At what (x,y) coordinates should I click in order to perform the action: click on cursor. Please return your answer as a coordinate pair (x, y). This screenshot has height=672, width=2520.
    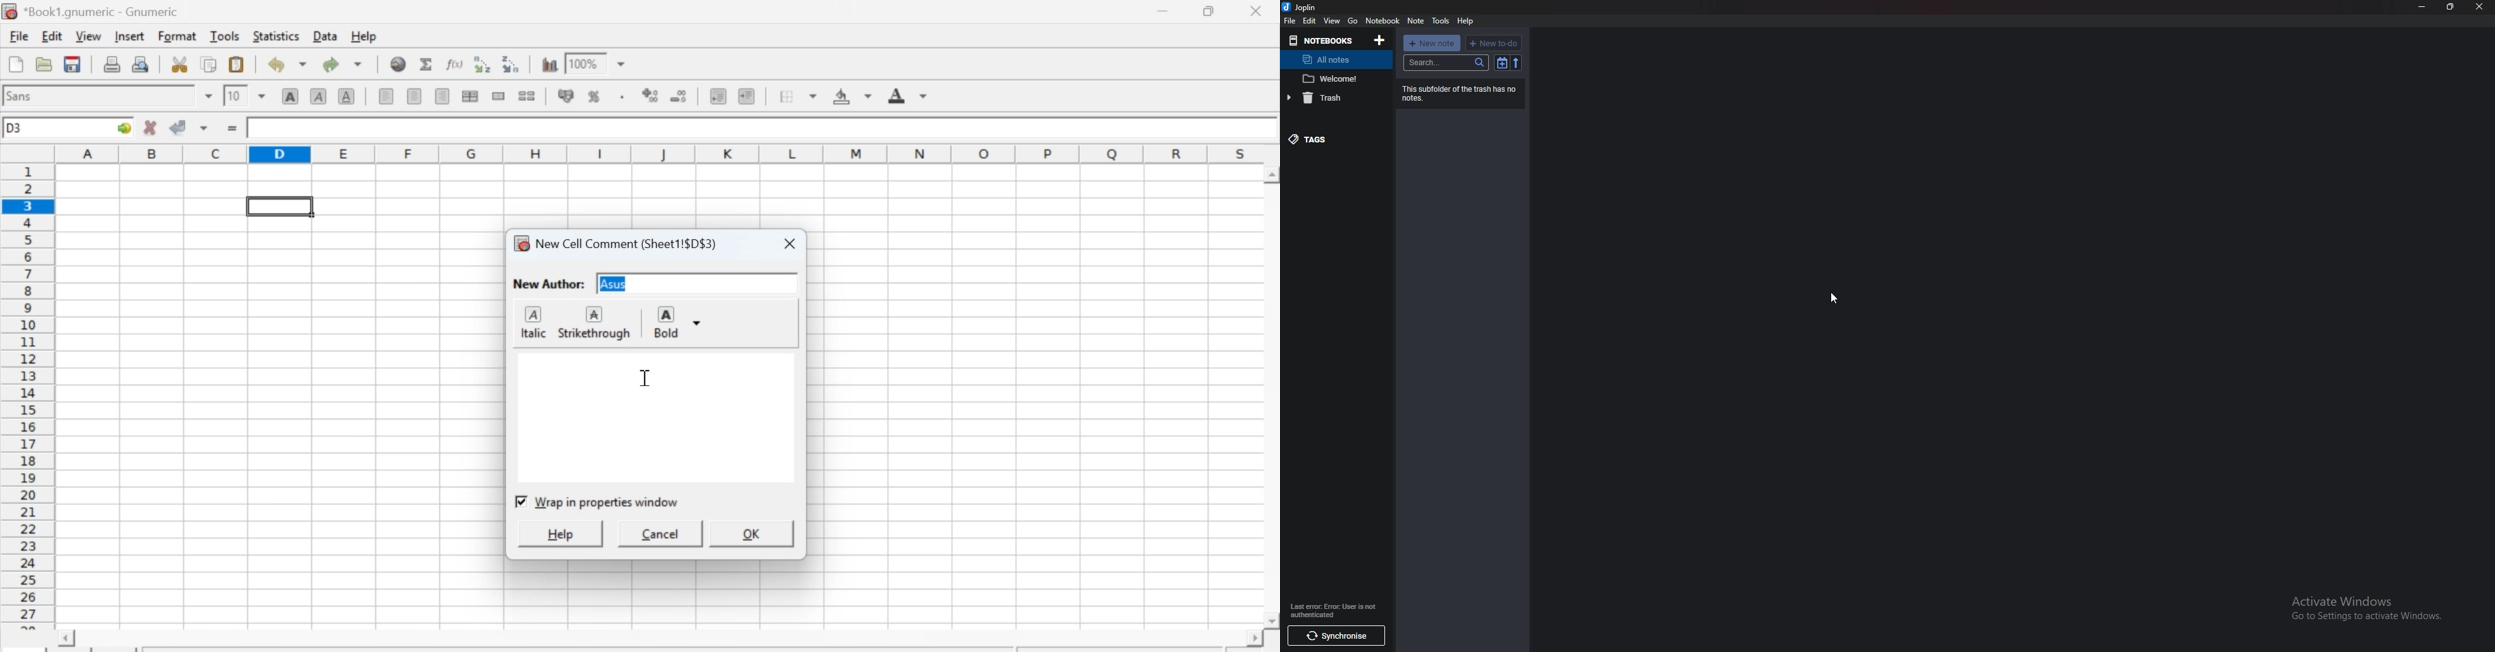
    Looking at the image, I should click on (1833, 298).